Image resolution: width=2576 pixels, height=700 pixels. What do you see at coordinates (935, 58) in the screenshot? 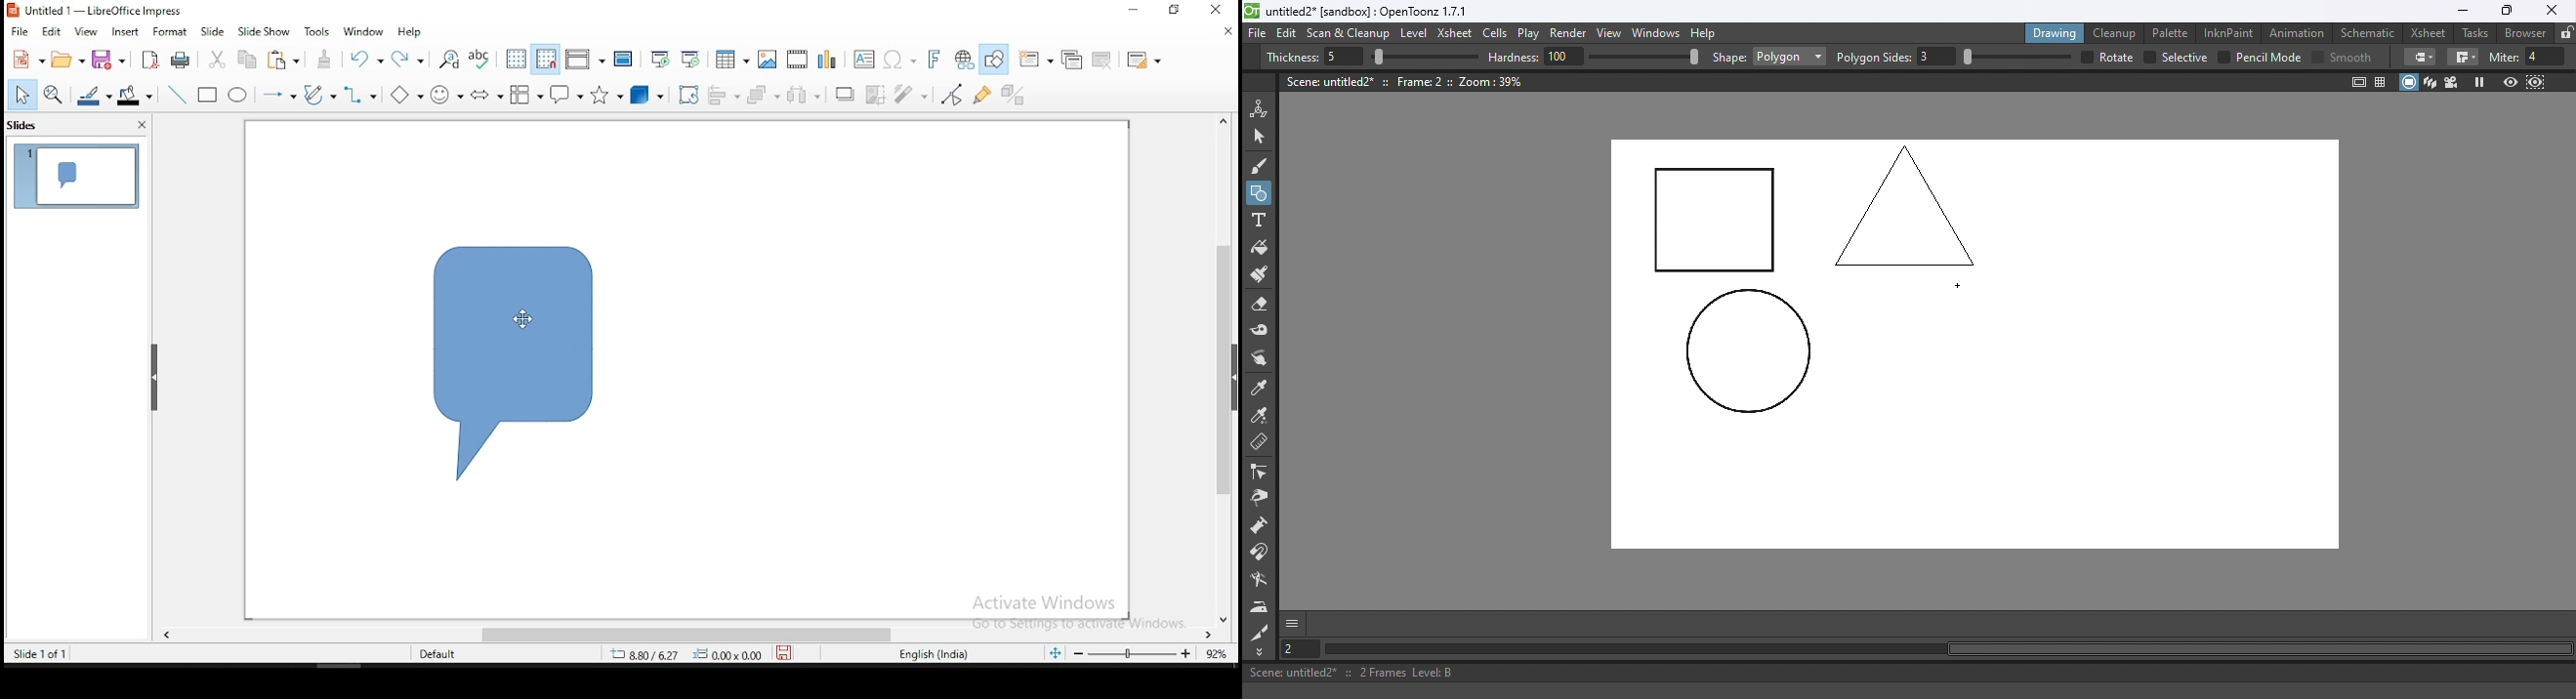
I see `insert font work text` at bounding box center [935, 58].